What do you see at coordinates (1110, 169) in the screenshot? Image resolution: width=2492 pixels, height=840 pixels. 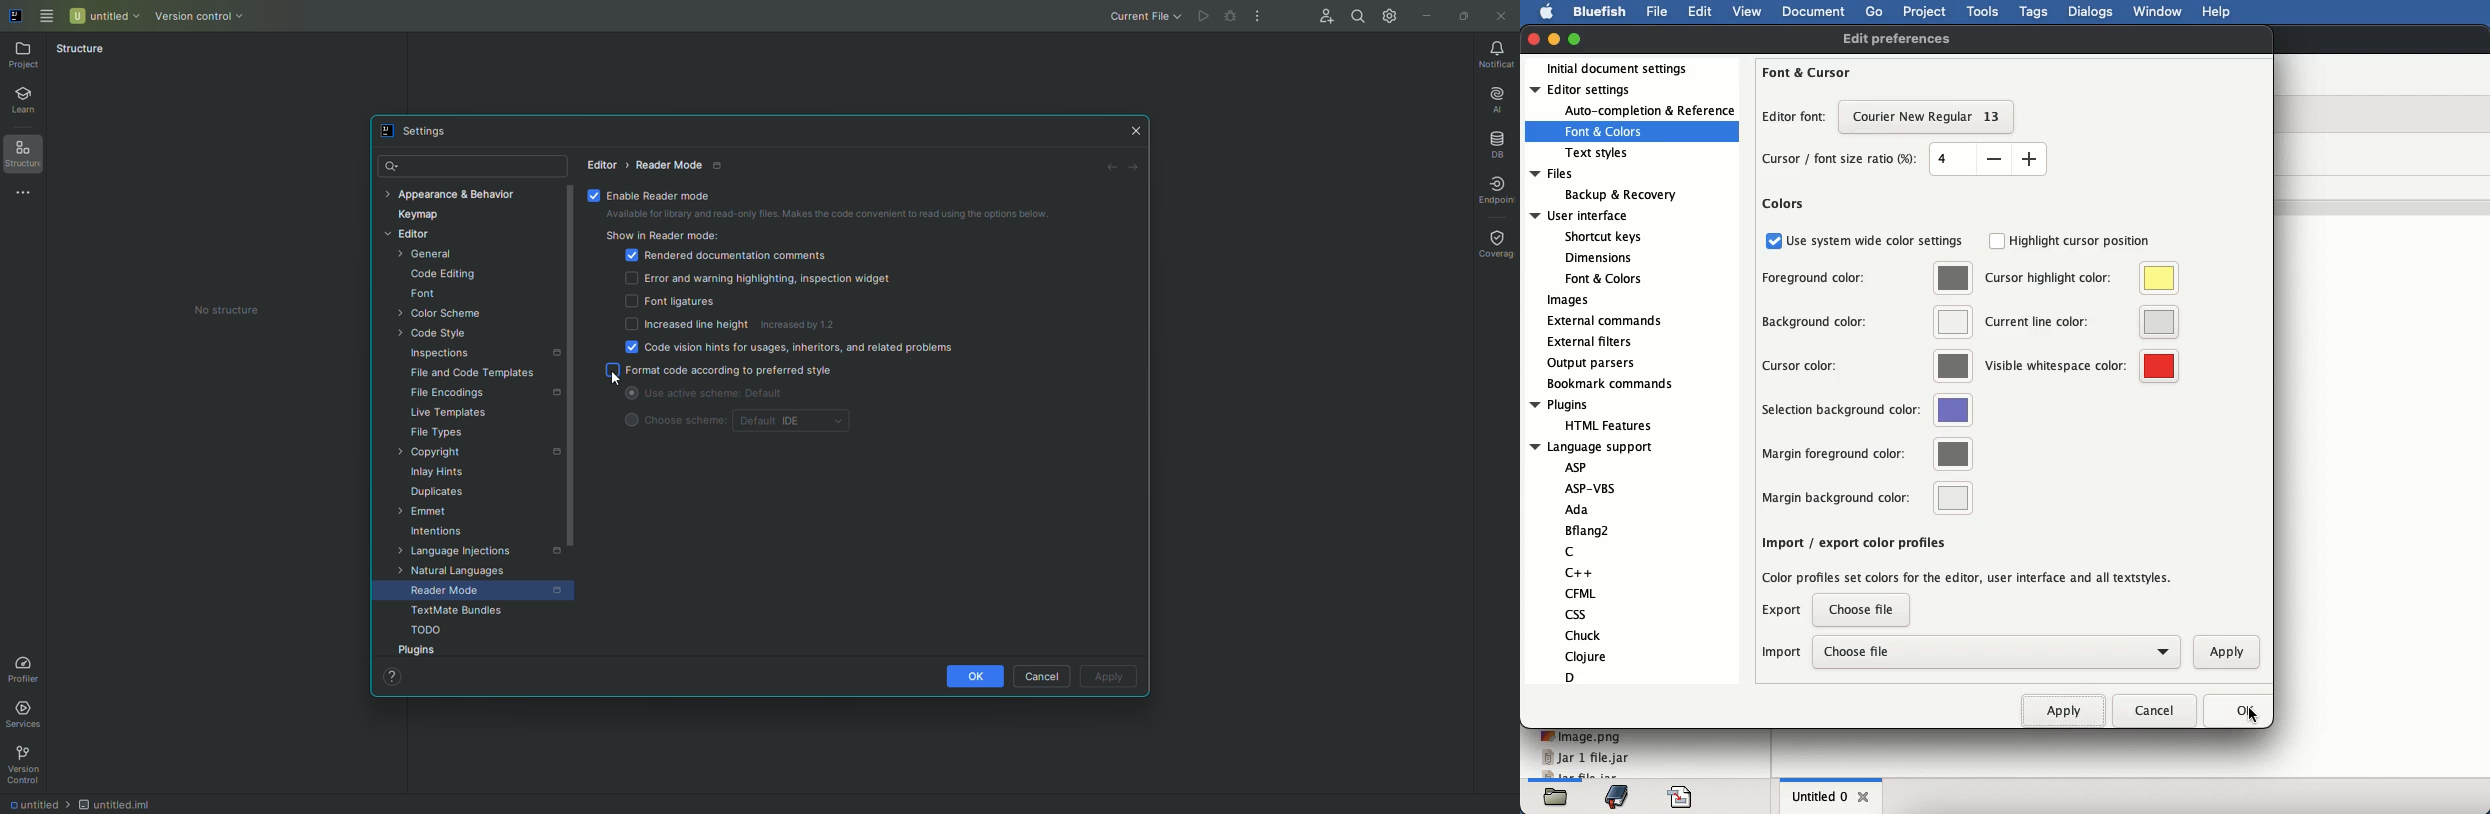 I see `Back` at bounding box center [1110, 169].